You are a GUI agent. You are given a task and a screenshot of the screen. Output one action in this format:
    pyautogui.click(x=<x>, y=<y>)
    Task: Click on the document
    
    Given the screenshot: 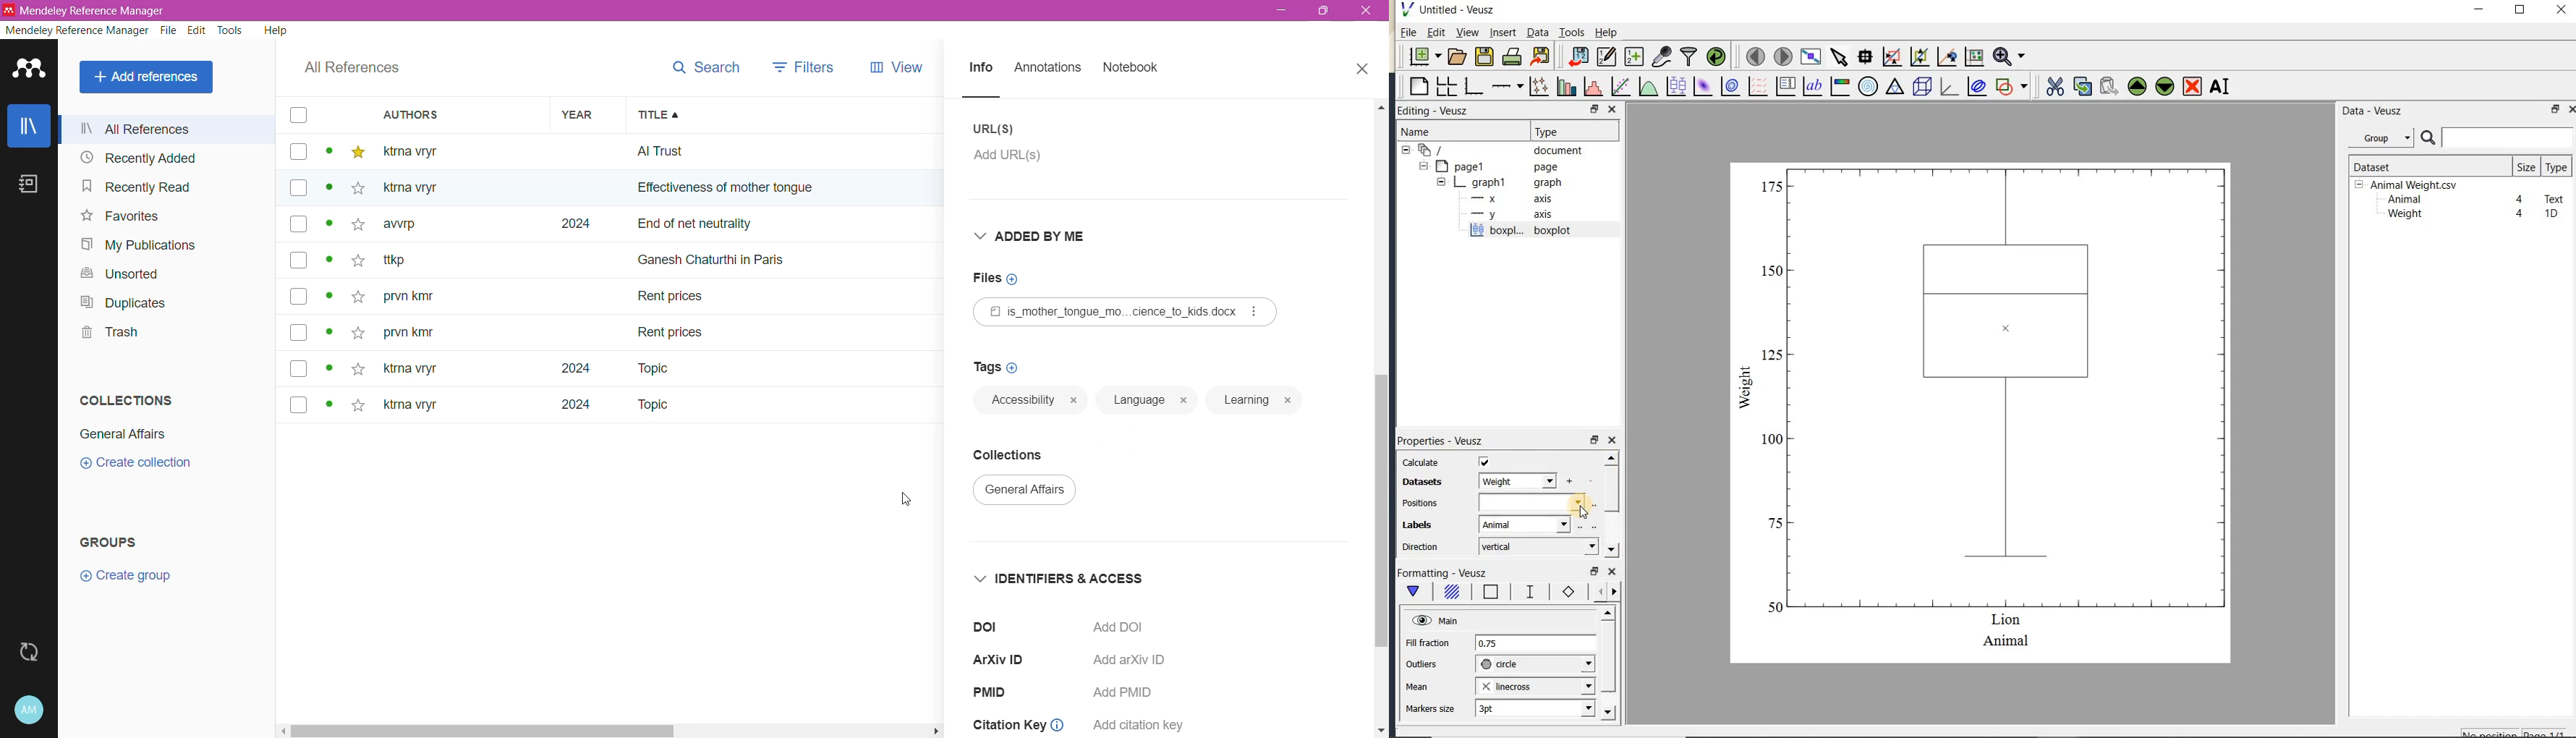 What is the action you would take?
    pyautogui.click(x=1496, y=151)
    